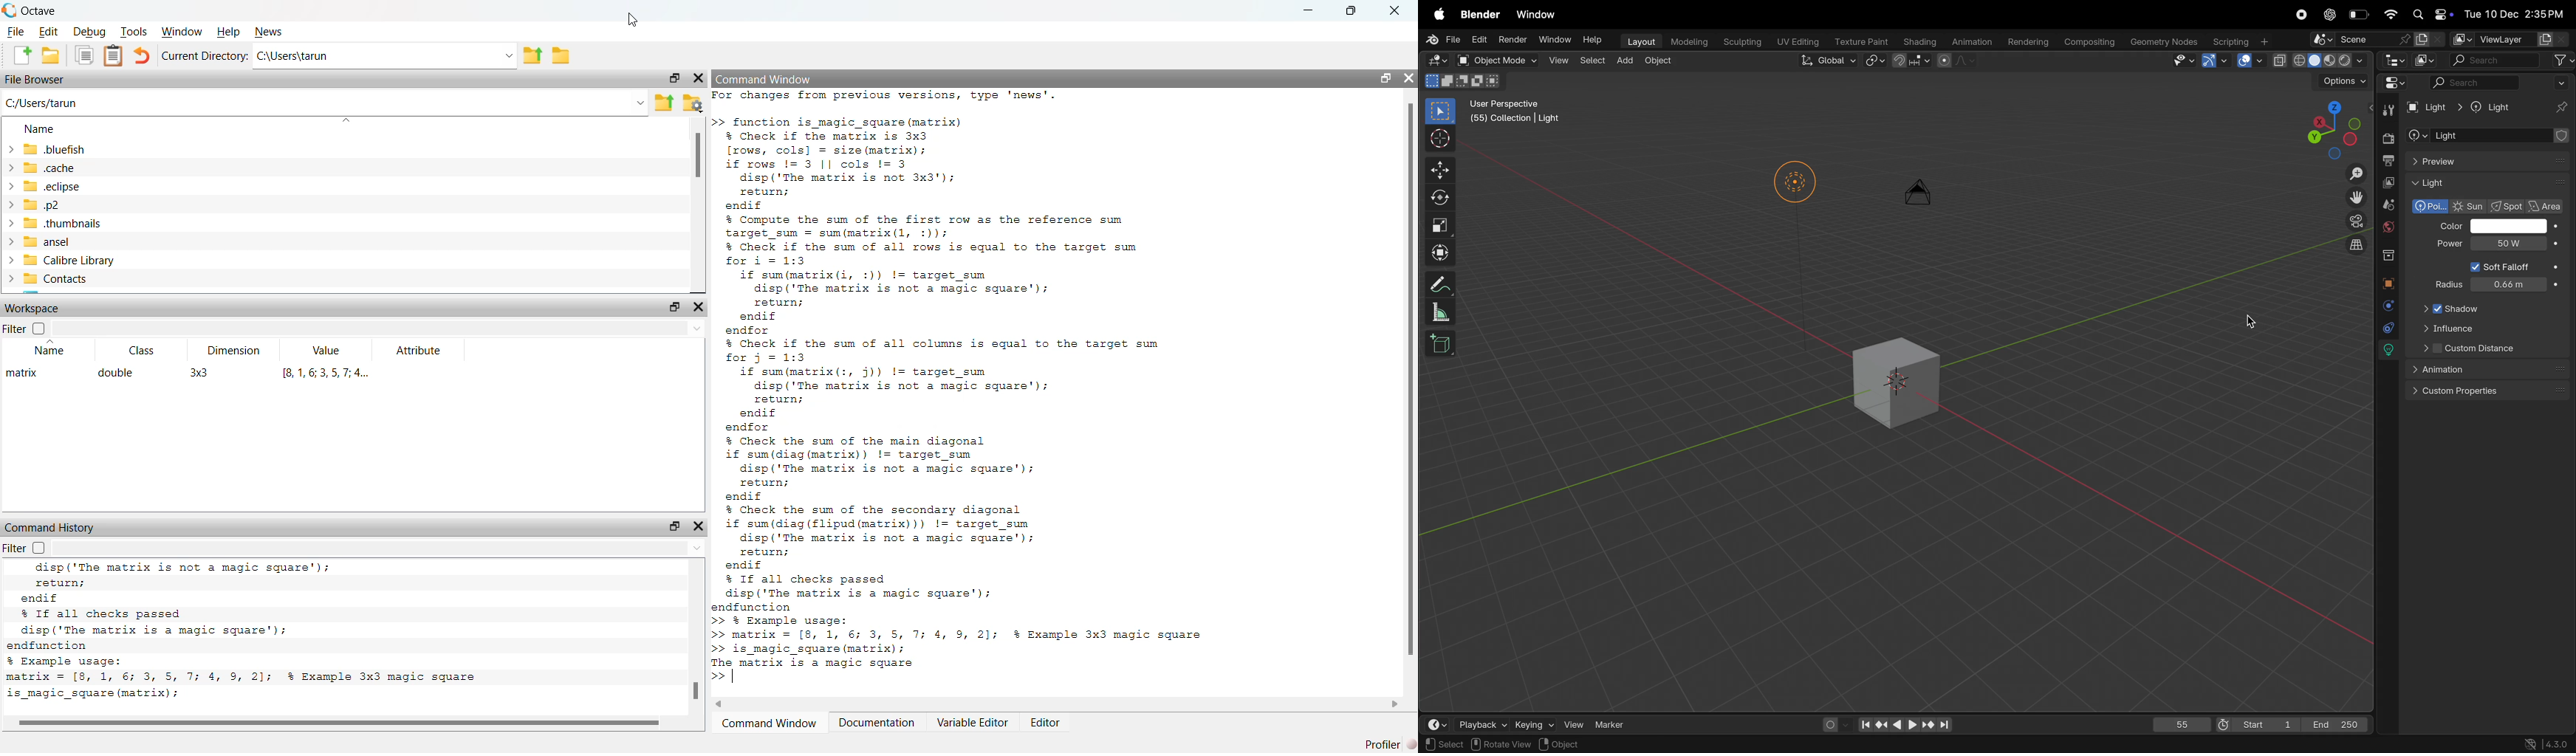  What do you see at coordinates (1440, 313) in the screenshot?
I see `scale` at bounding box center [1440, 313].